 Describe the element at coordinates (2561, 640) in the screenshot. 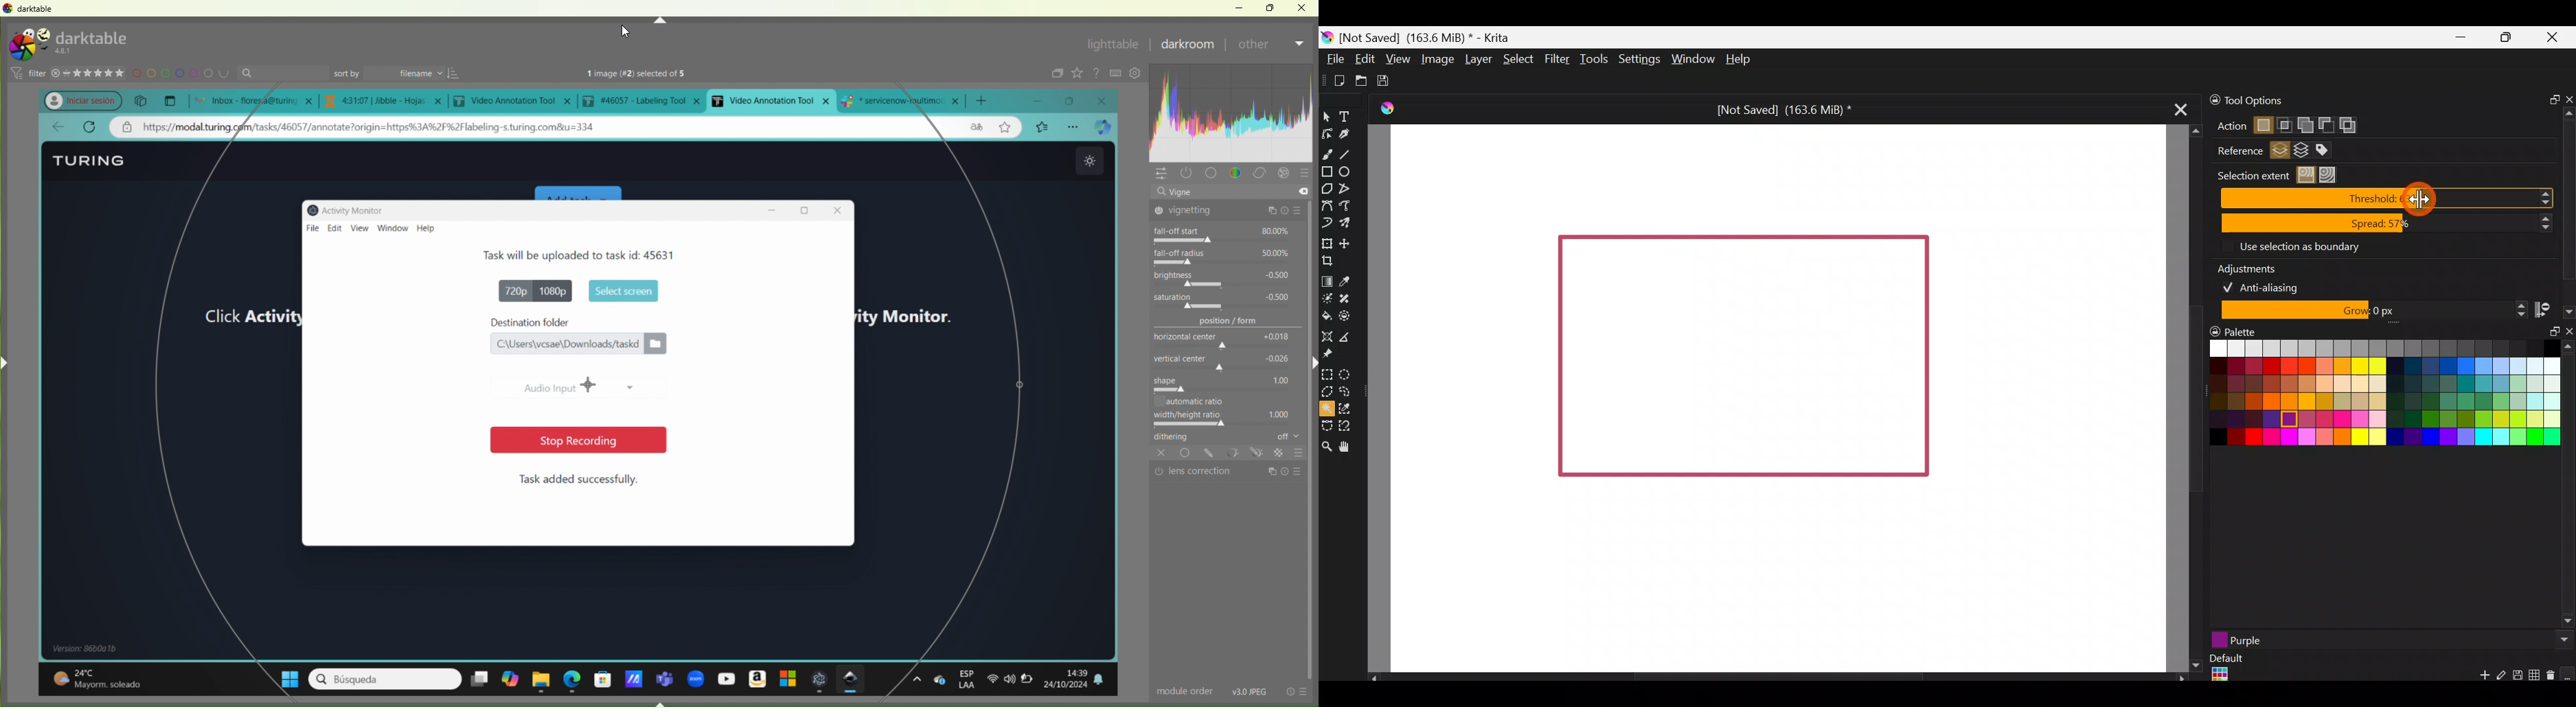

I see `Scroll button` at that location.